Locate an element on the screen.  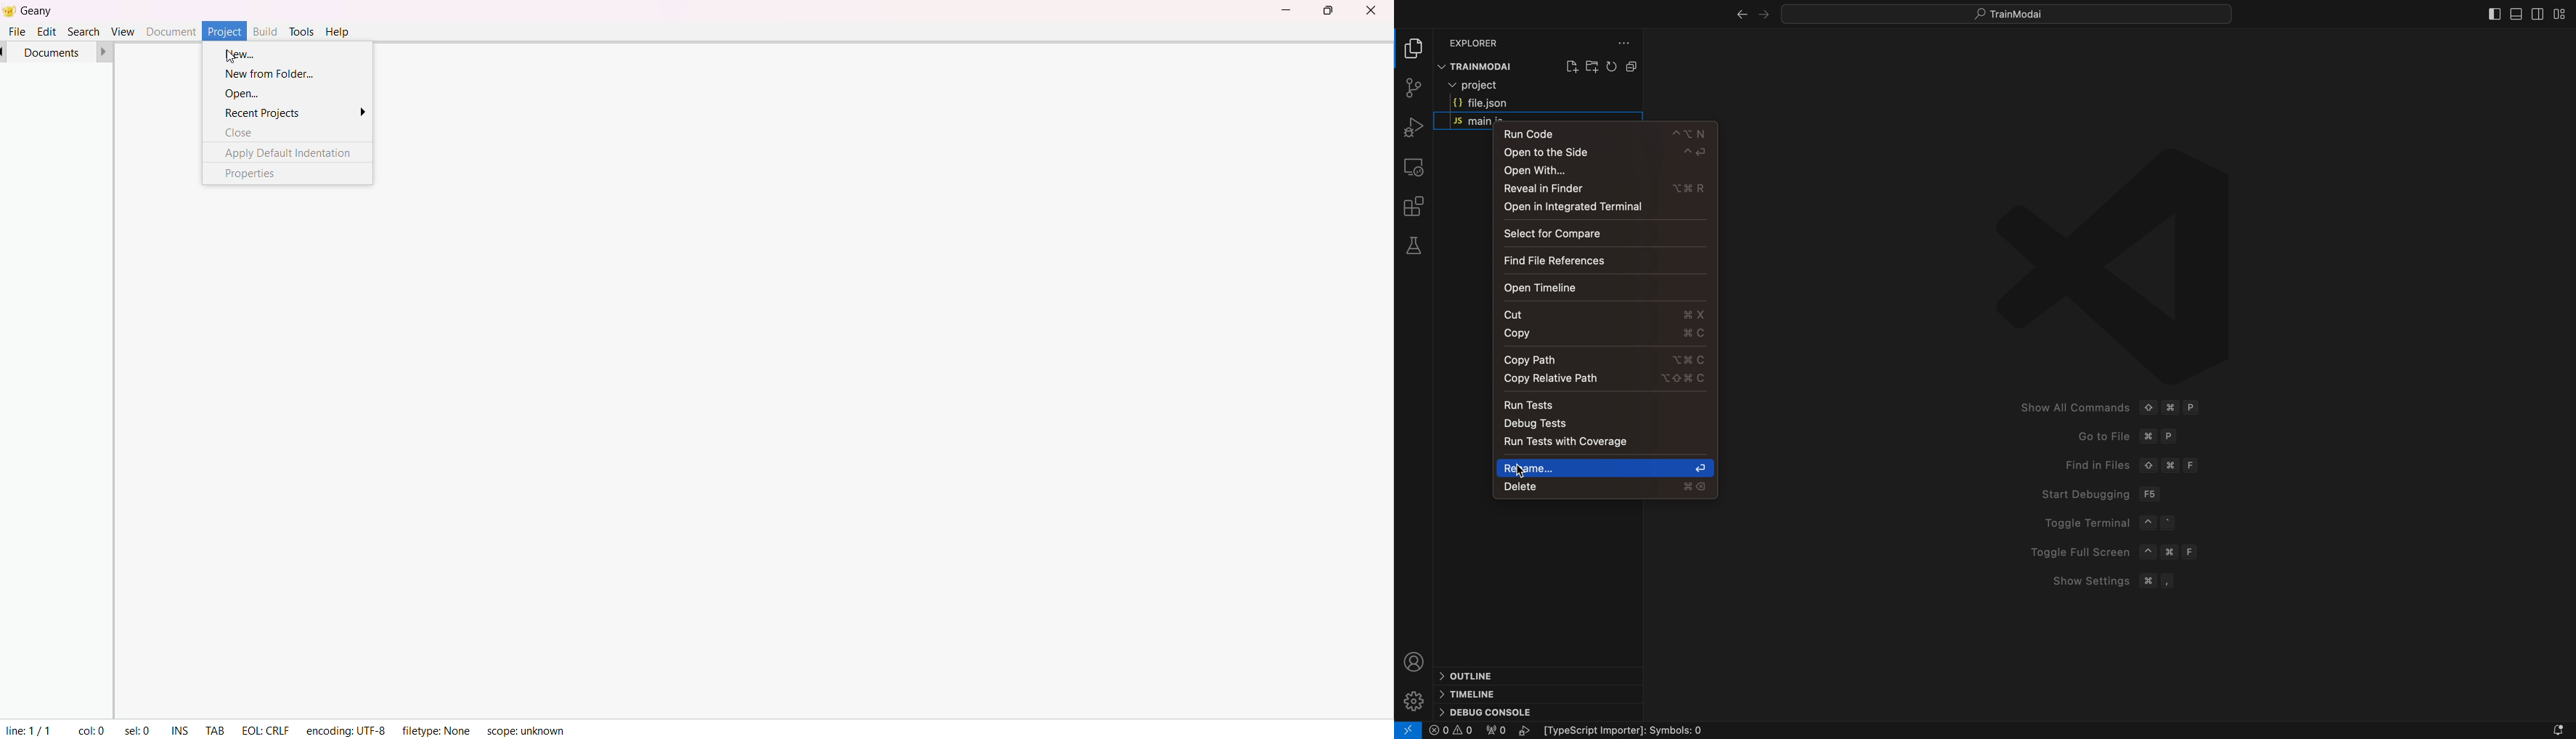
Go to fike is located at coordinates (2125, 436).